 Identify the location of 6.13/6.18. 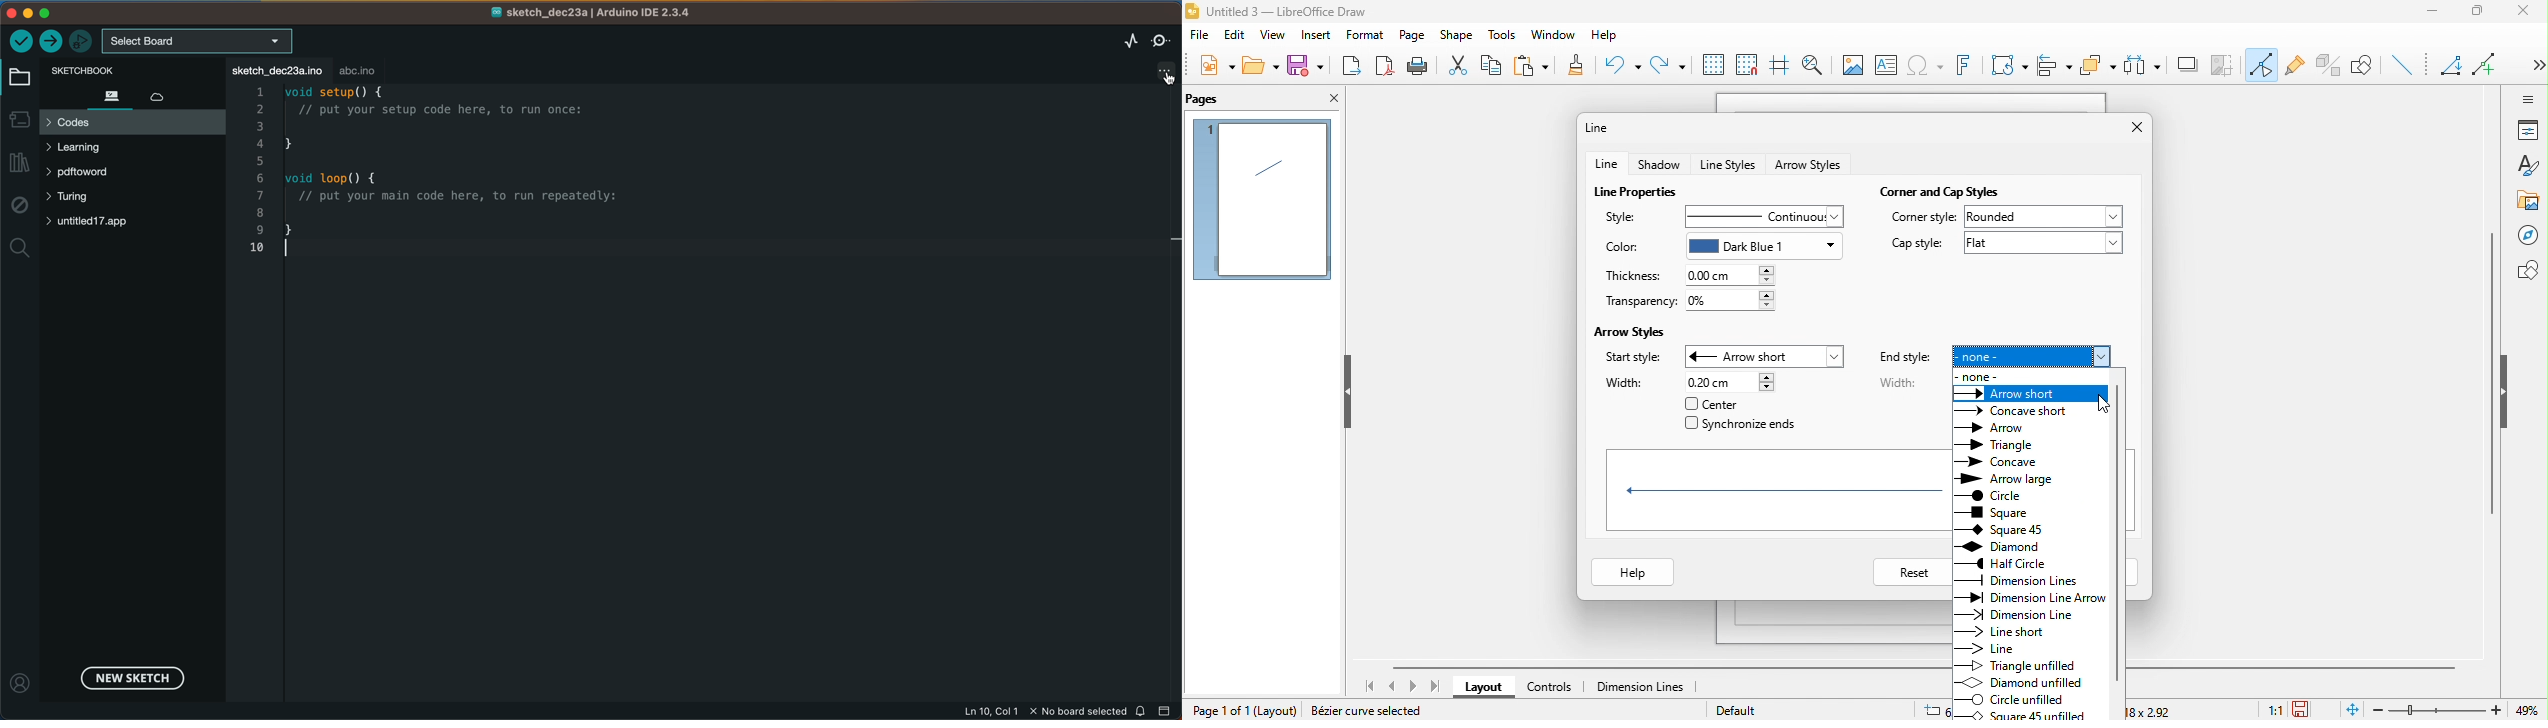
(1930, 710).